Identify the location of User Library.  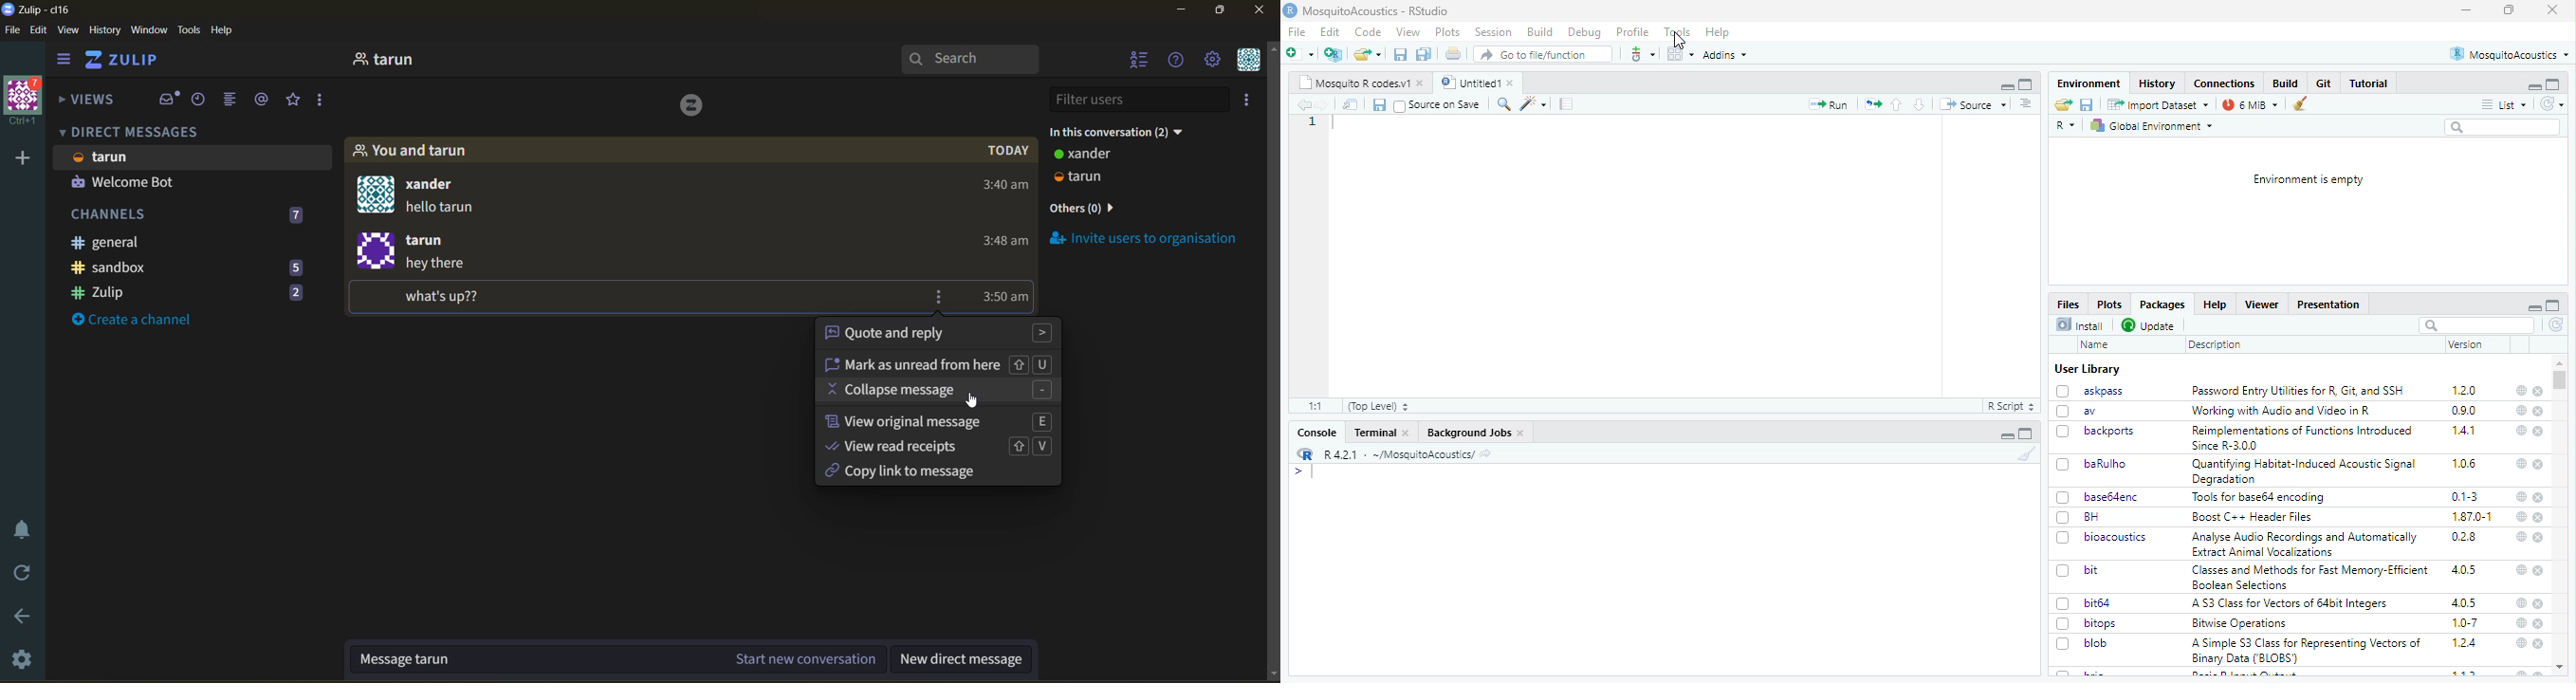
(2089, 370).